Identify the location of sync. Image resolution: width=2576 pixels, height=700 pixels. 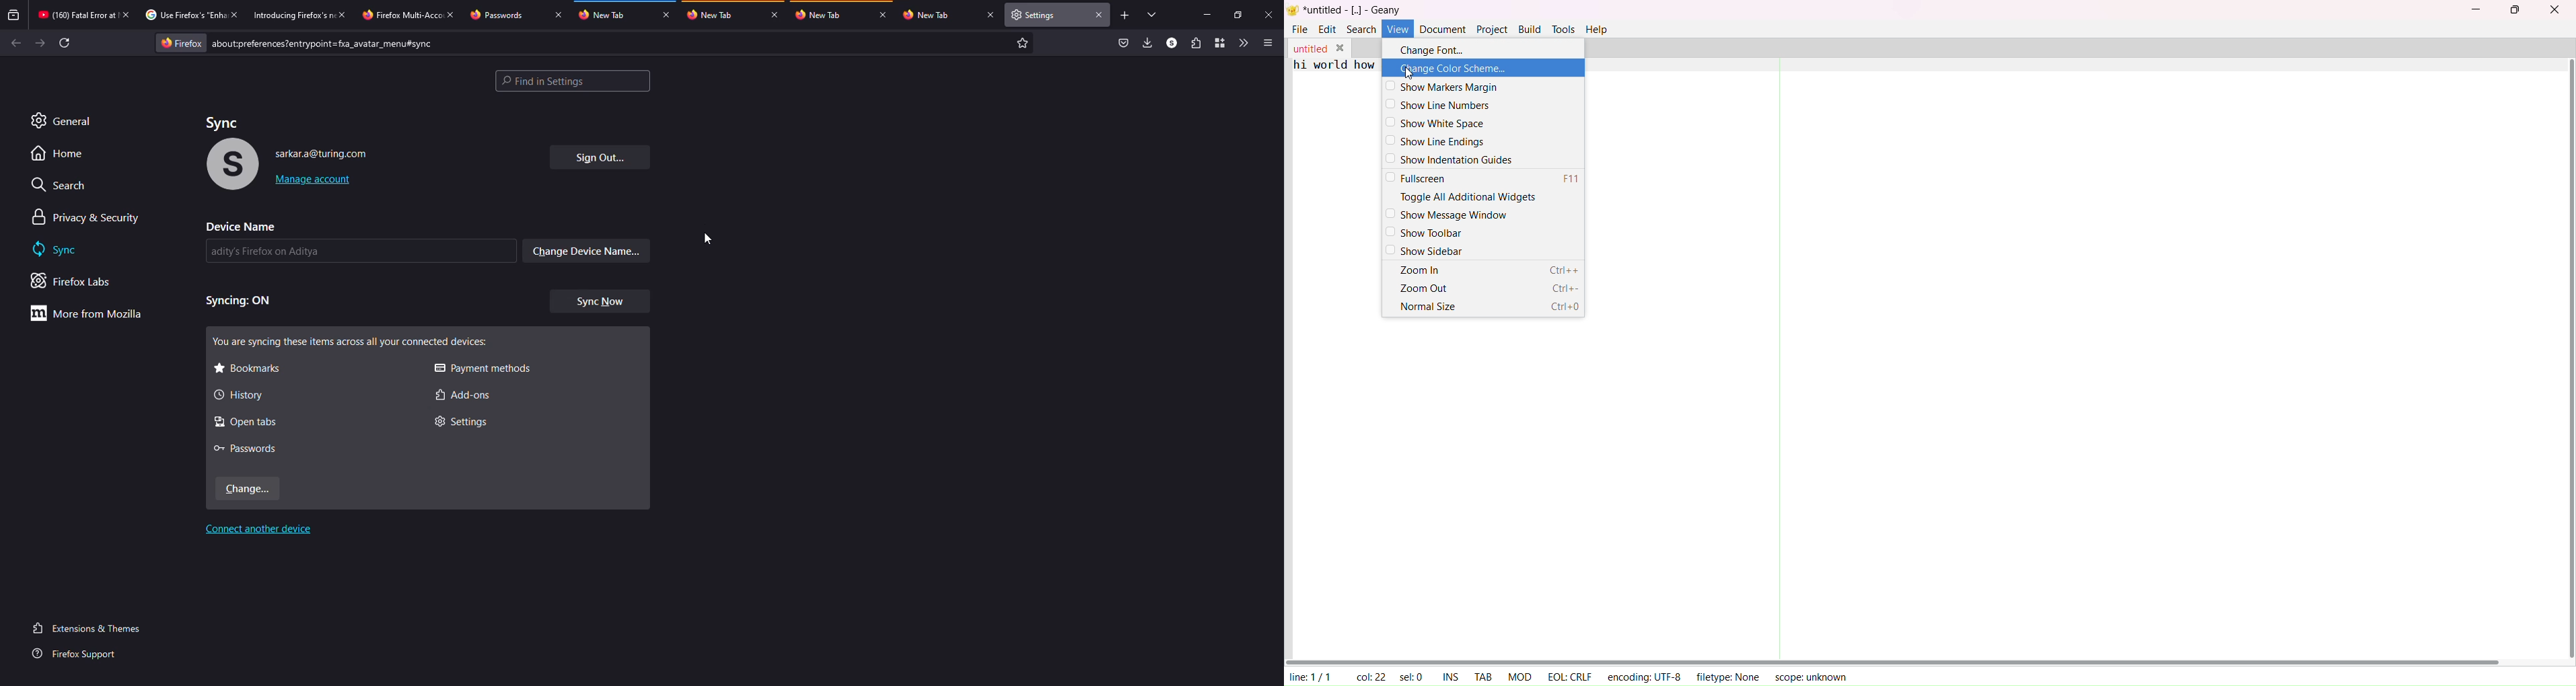
(221, 123).